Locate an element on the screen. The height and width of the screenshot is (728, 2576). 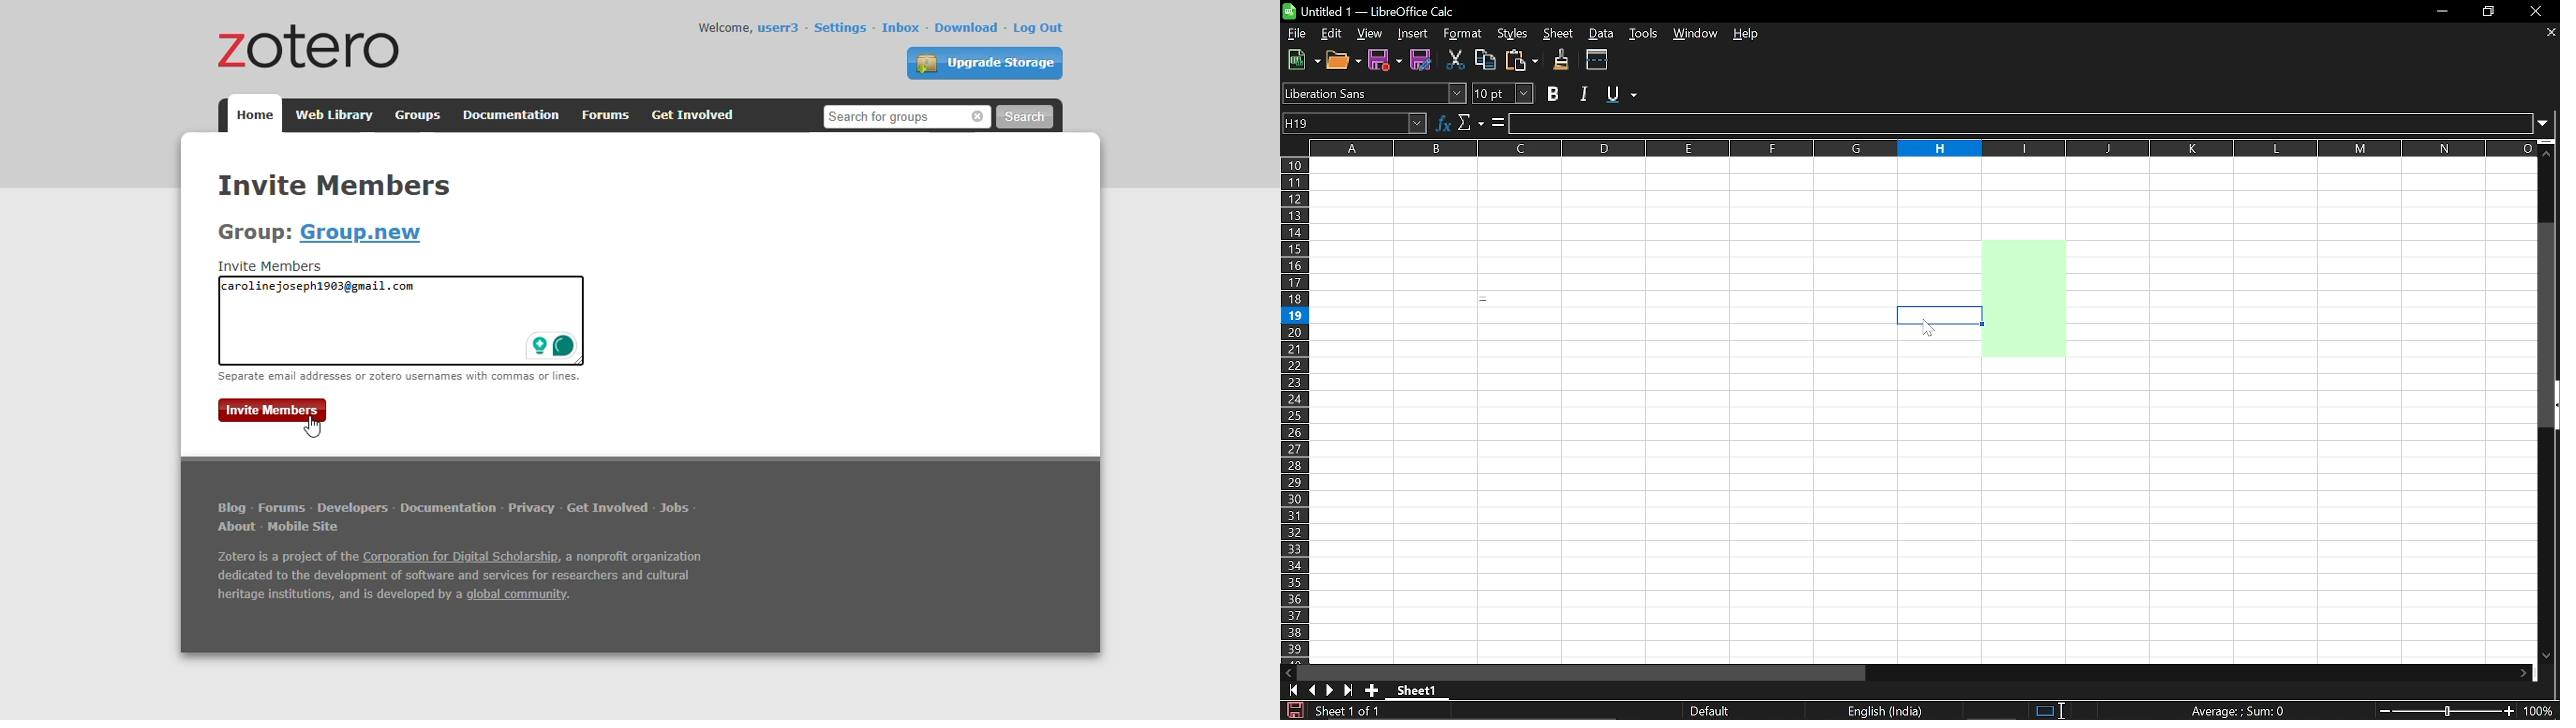
blog is located at coordinates (232, 508).